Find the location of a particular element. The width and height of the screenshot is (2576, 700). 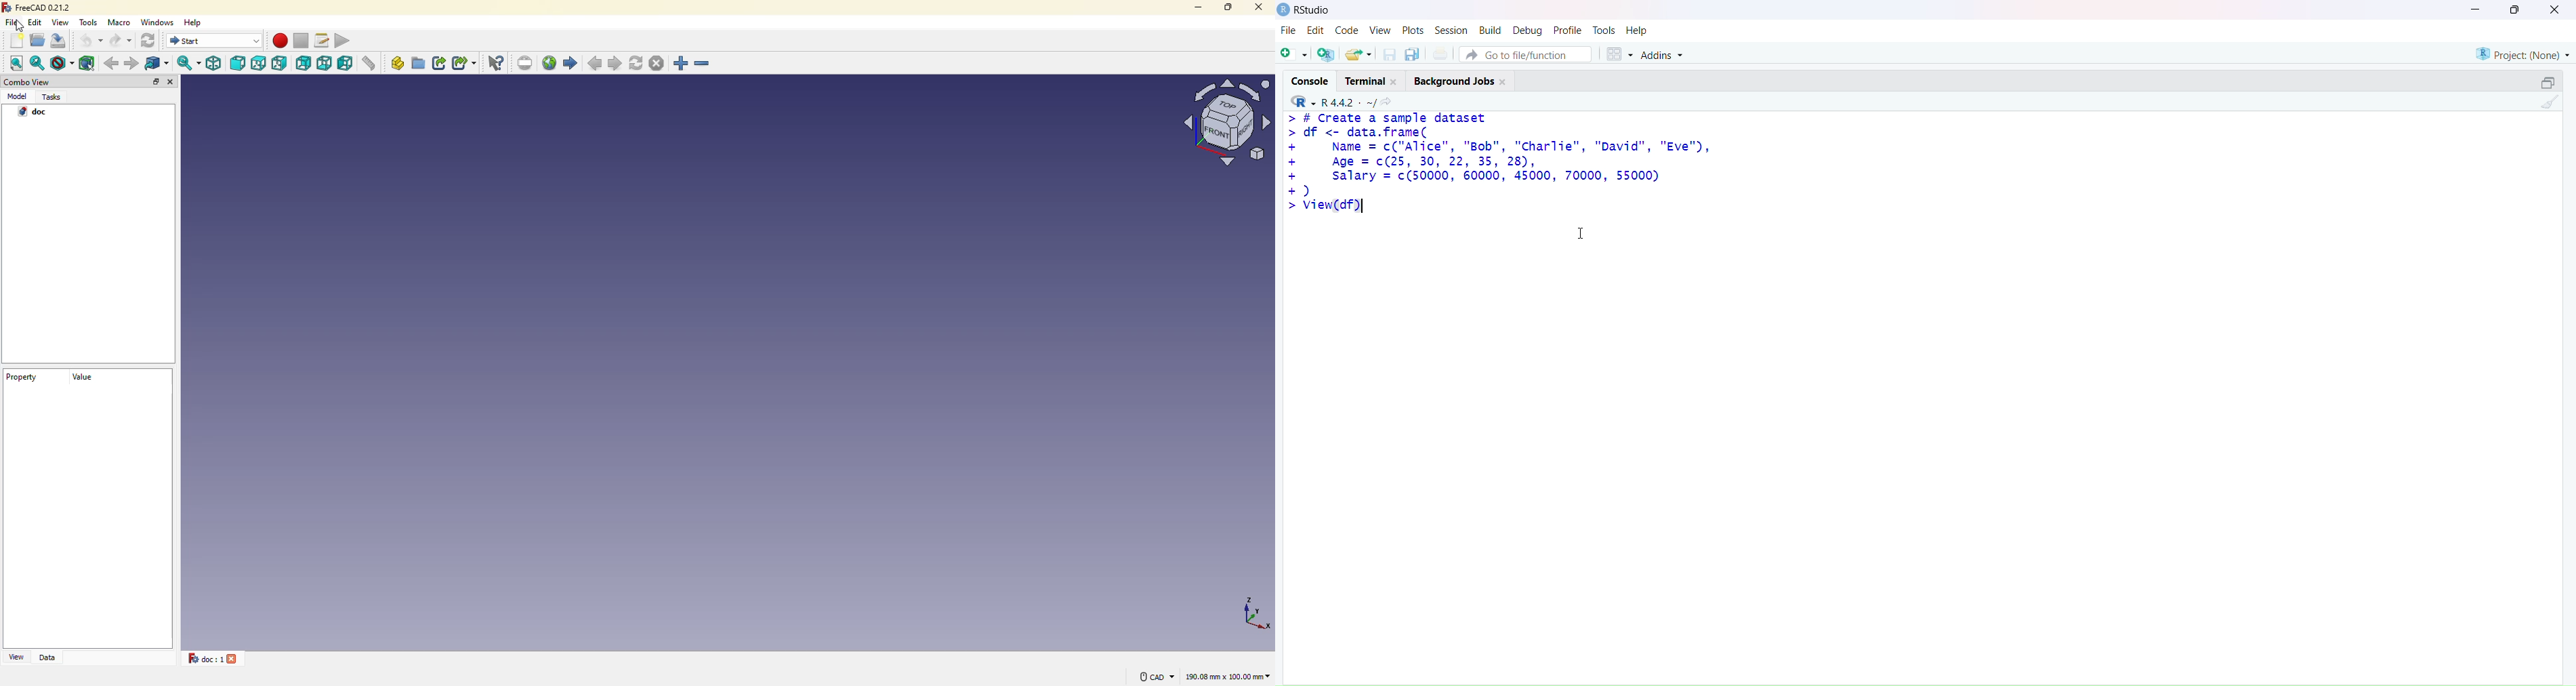

save current documents is located at coordinates (1390, 55).